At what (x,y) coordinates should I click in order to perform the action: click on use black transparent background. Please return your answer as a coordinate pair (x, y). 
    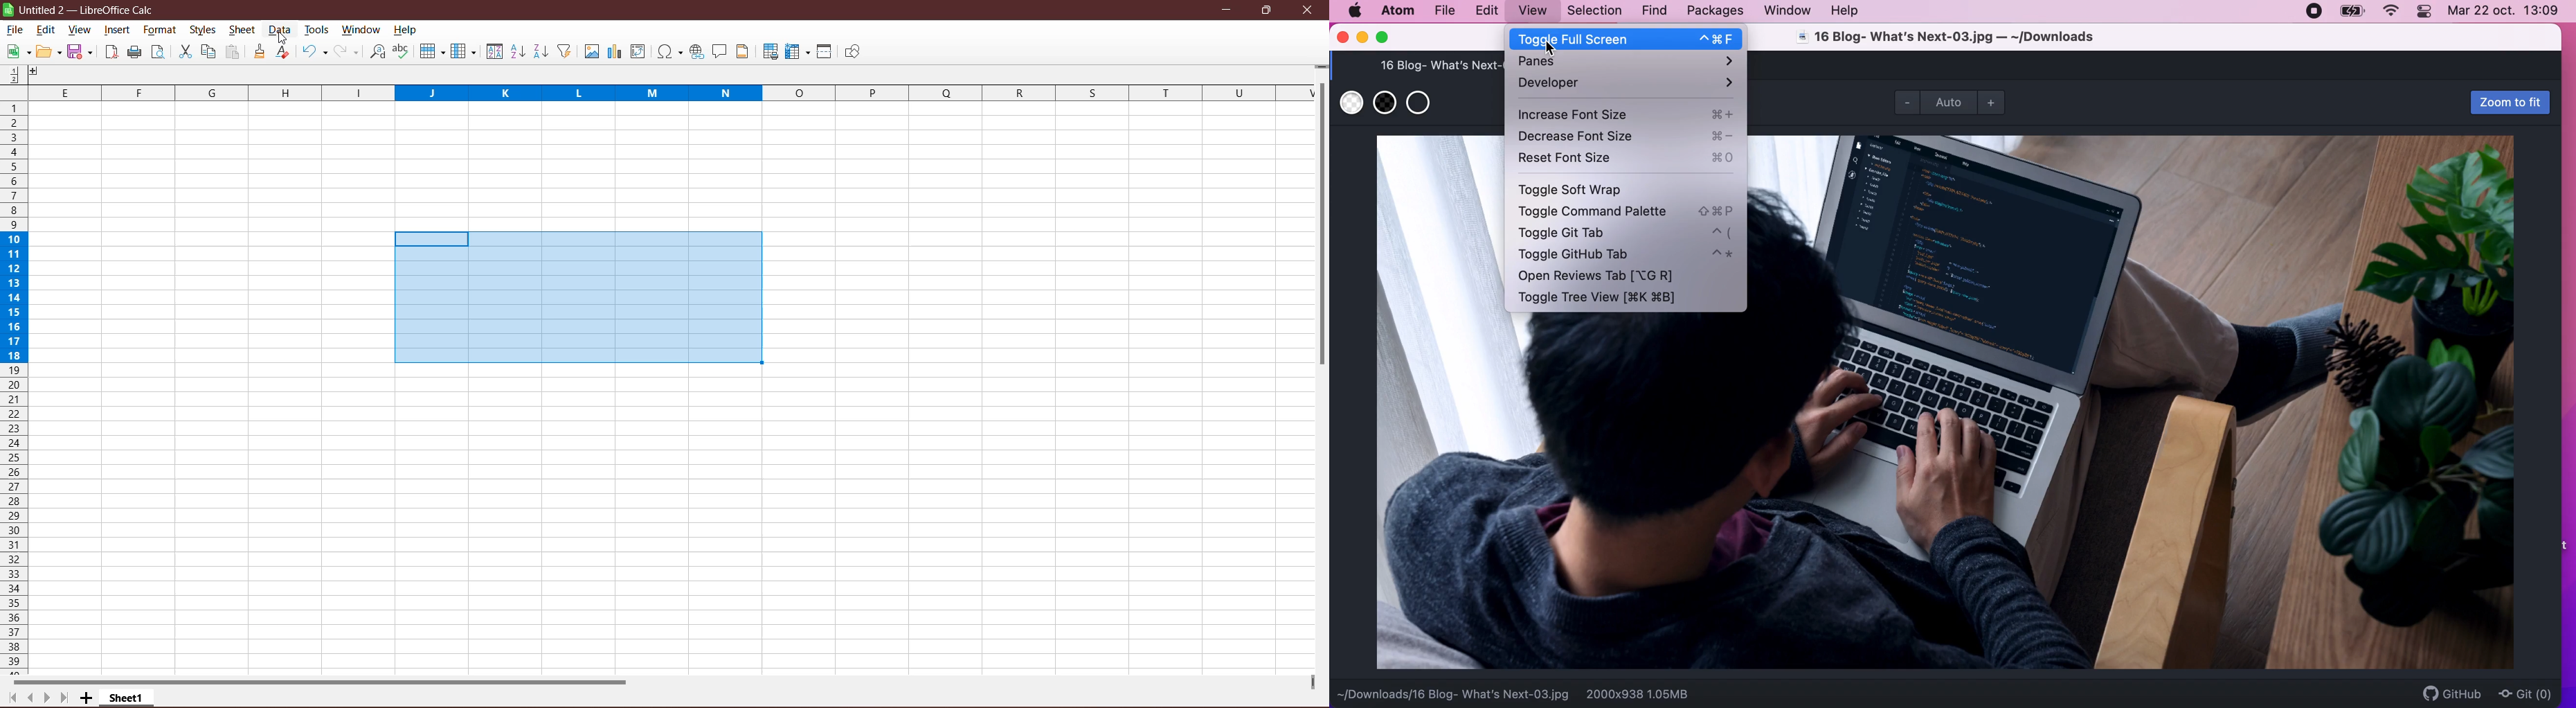
    Looking at the image, I should click on (1385, 103).